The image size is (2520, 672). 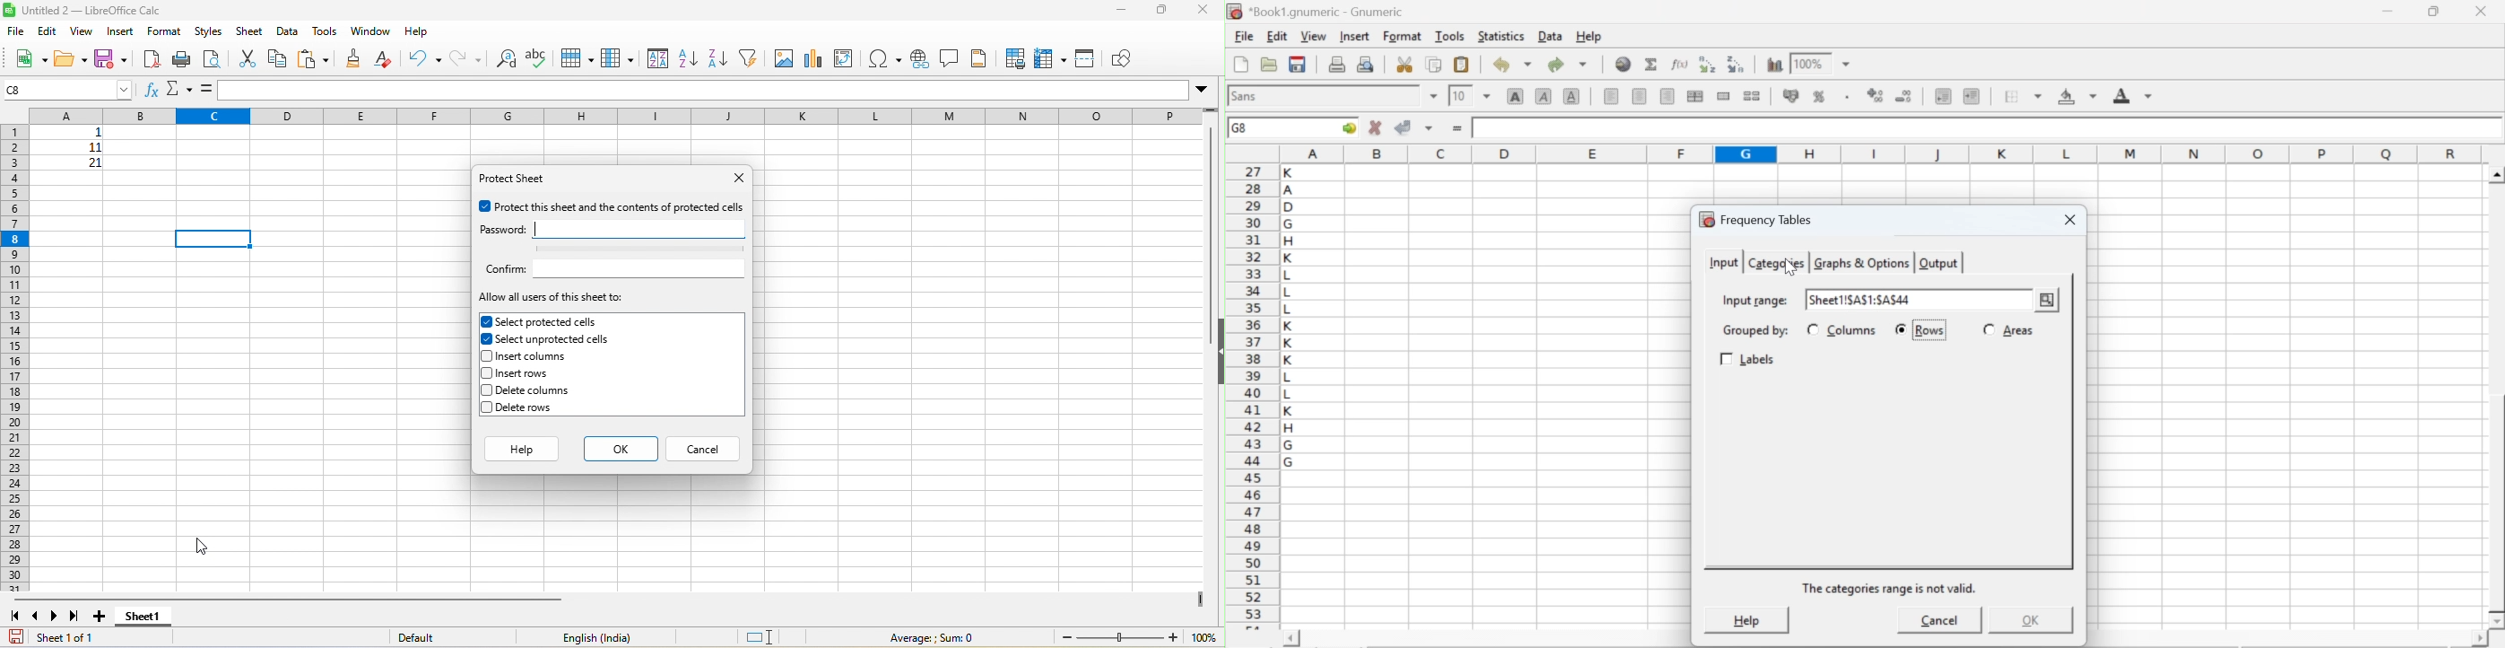 What do you see at coordinates (111, 59) in the screenshot?
I see `save` at bounding box center [111, 59].